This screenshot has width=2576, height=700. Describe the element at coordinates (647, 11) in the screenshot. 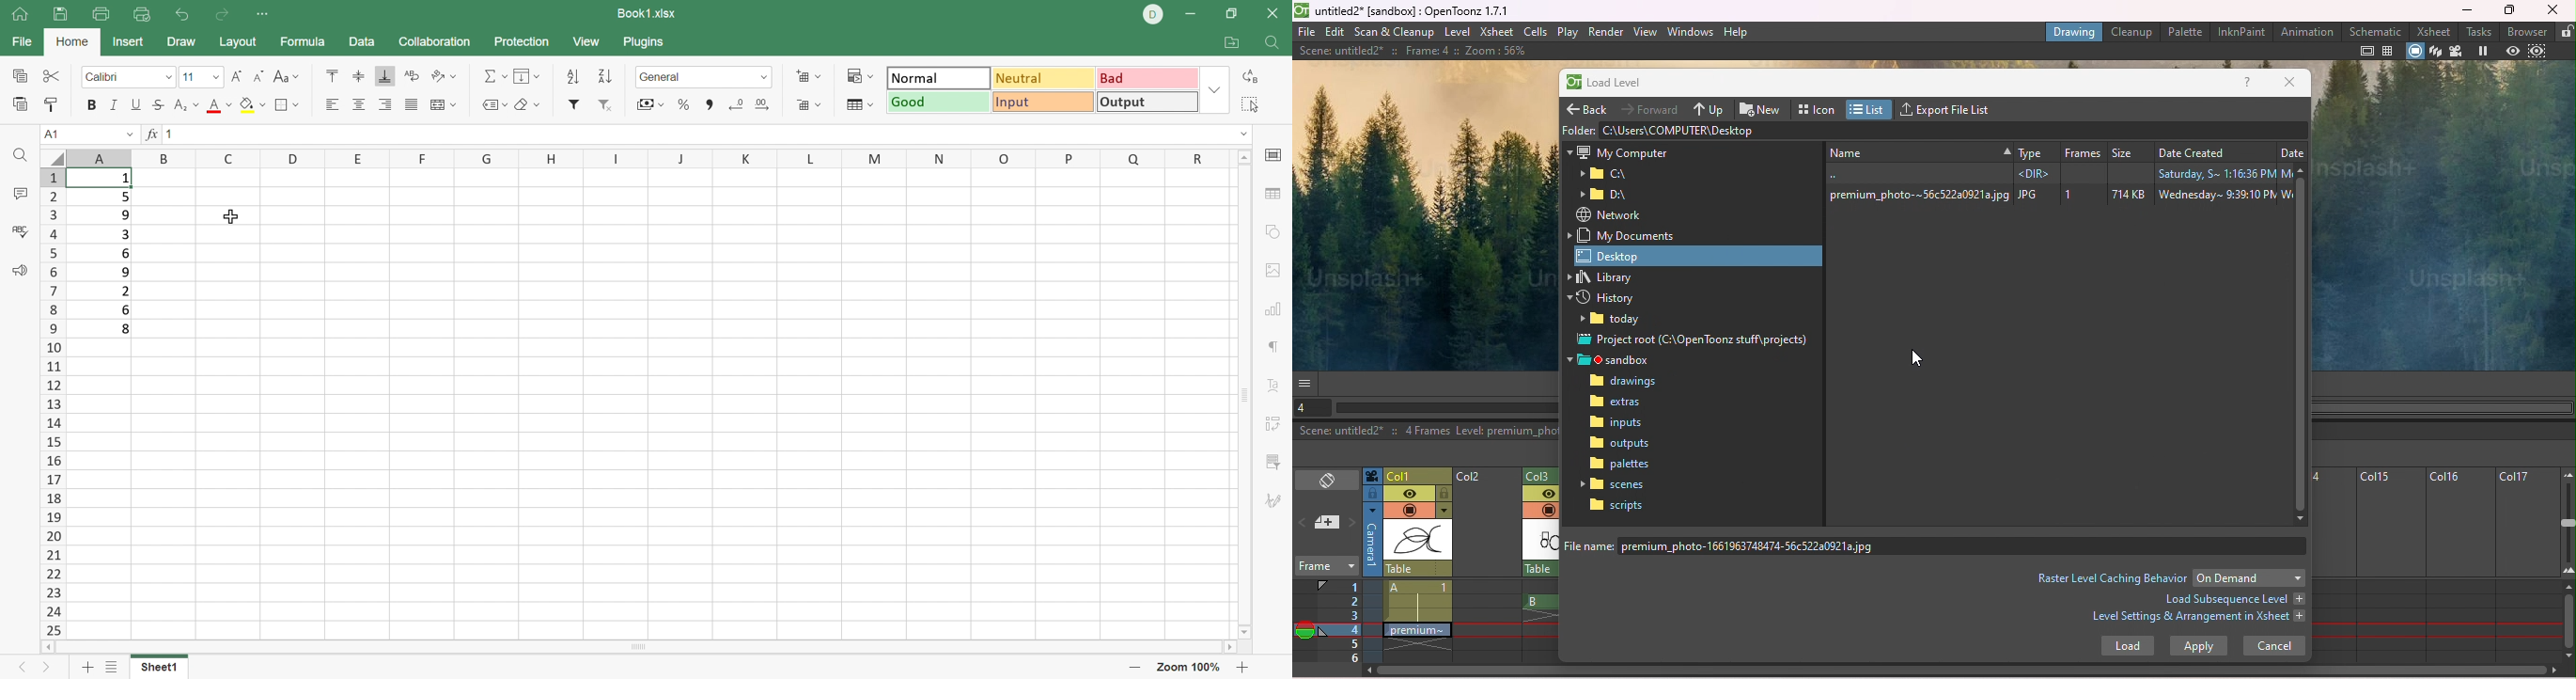

I see `Book1.xlsx` at that location.